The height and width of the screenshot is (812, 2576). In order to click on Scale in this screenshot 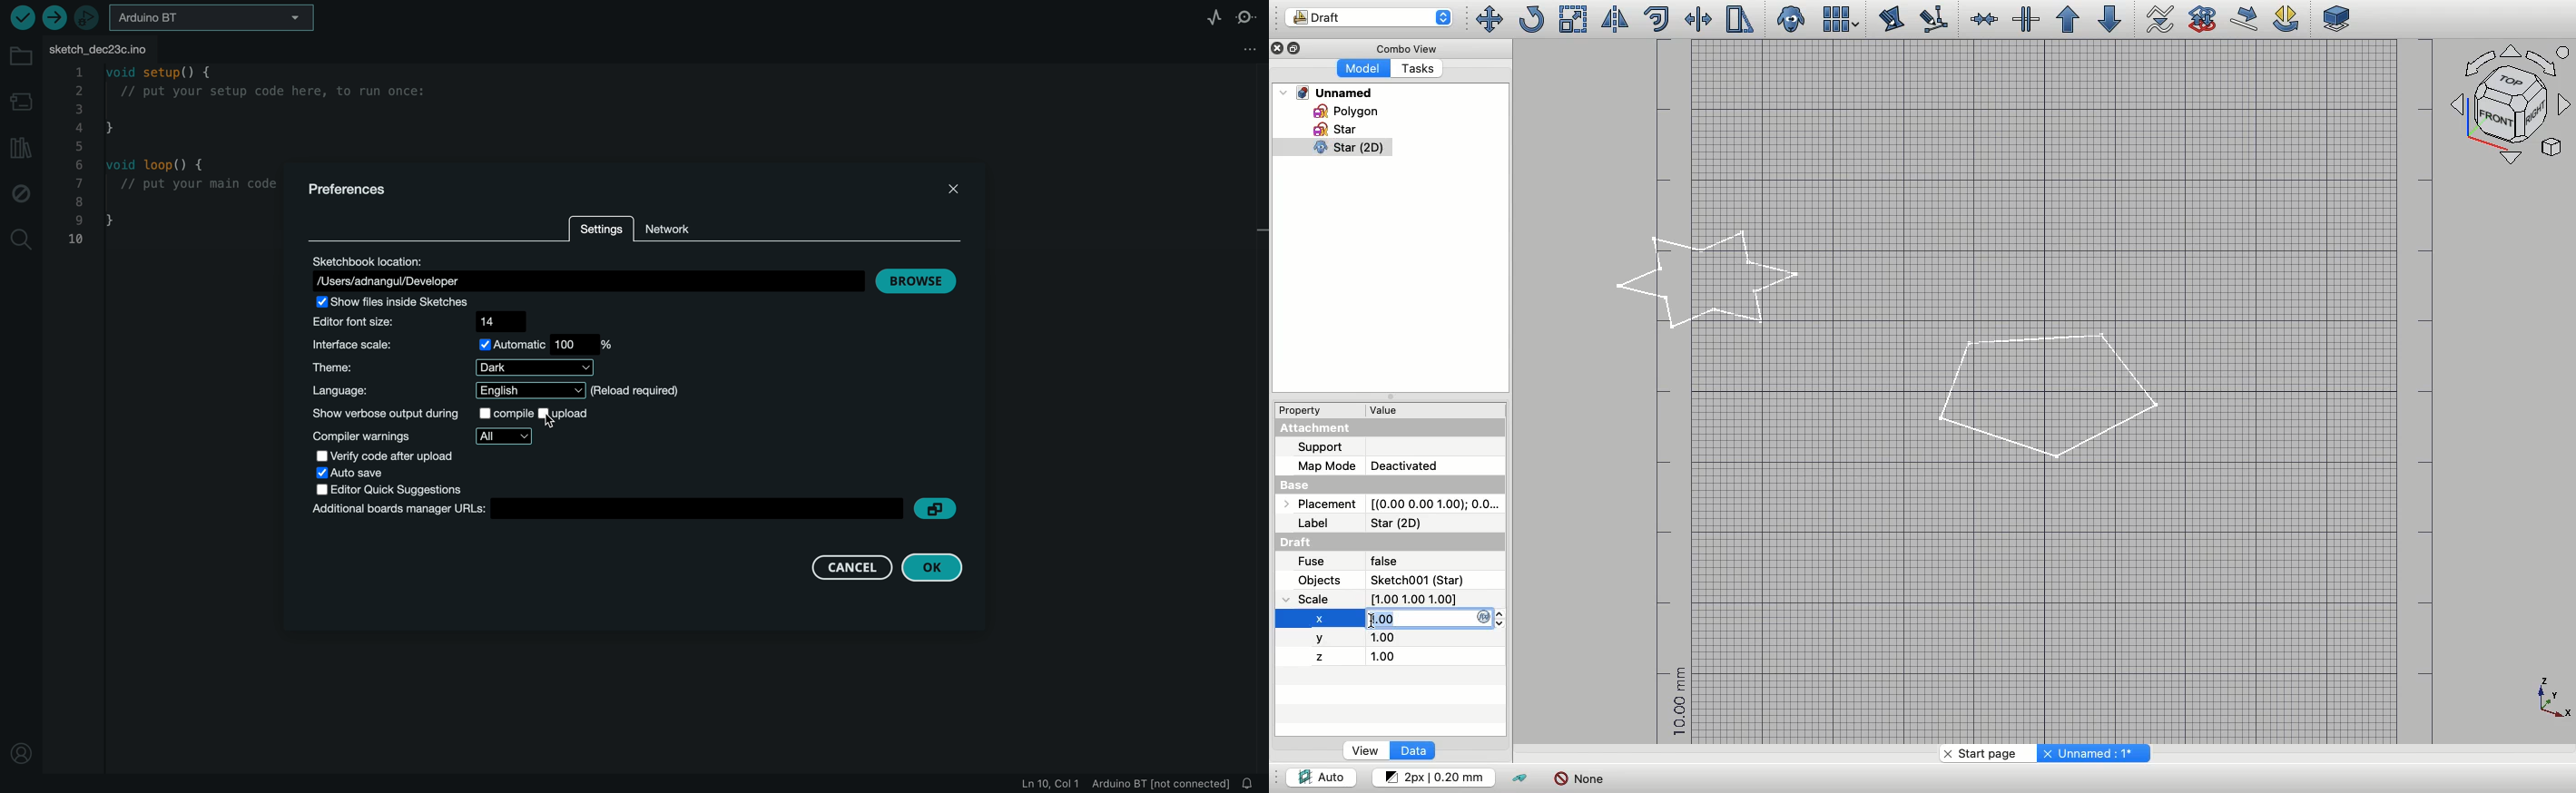, I will do `click(1317, 599)`.